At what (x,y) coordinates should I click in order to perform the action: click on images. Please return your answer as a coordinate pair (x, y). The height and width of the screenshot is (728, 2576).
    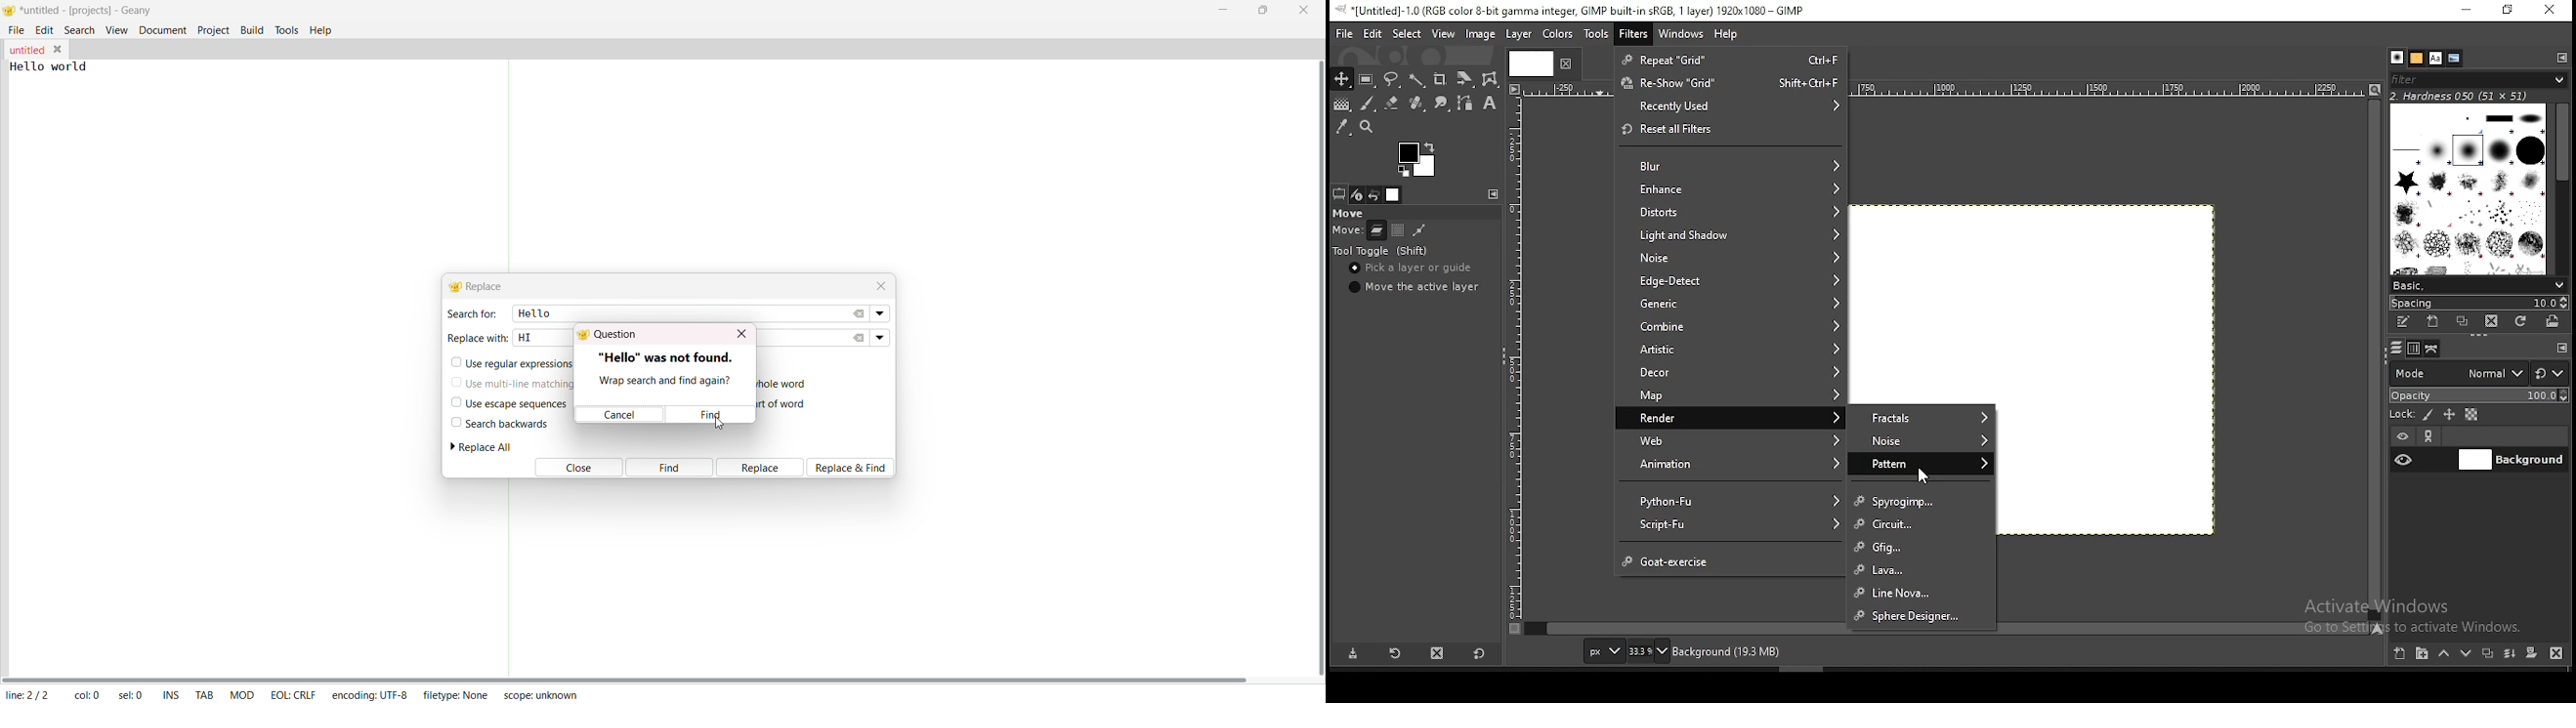
    Looking at the image, I should click on (1394, 195).